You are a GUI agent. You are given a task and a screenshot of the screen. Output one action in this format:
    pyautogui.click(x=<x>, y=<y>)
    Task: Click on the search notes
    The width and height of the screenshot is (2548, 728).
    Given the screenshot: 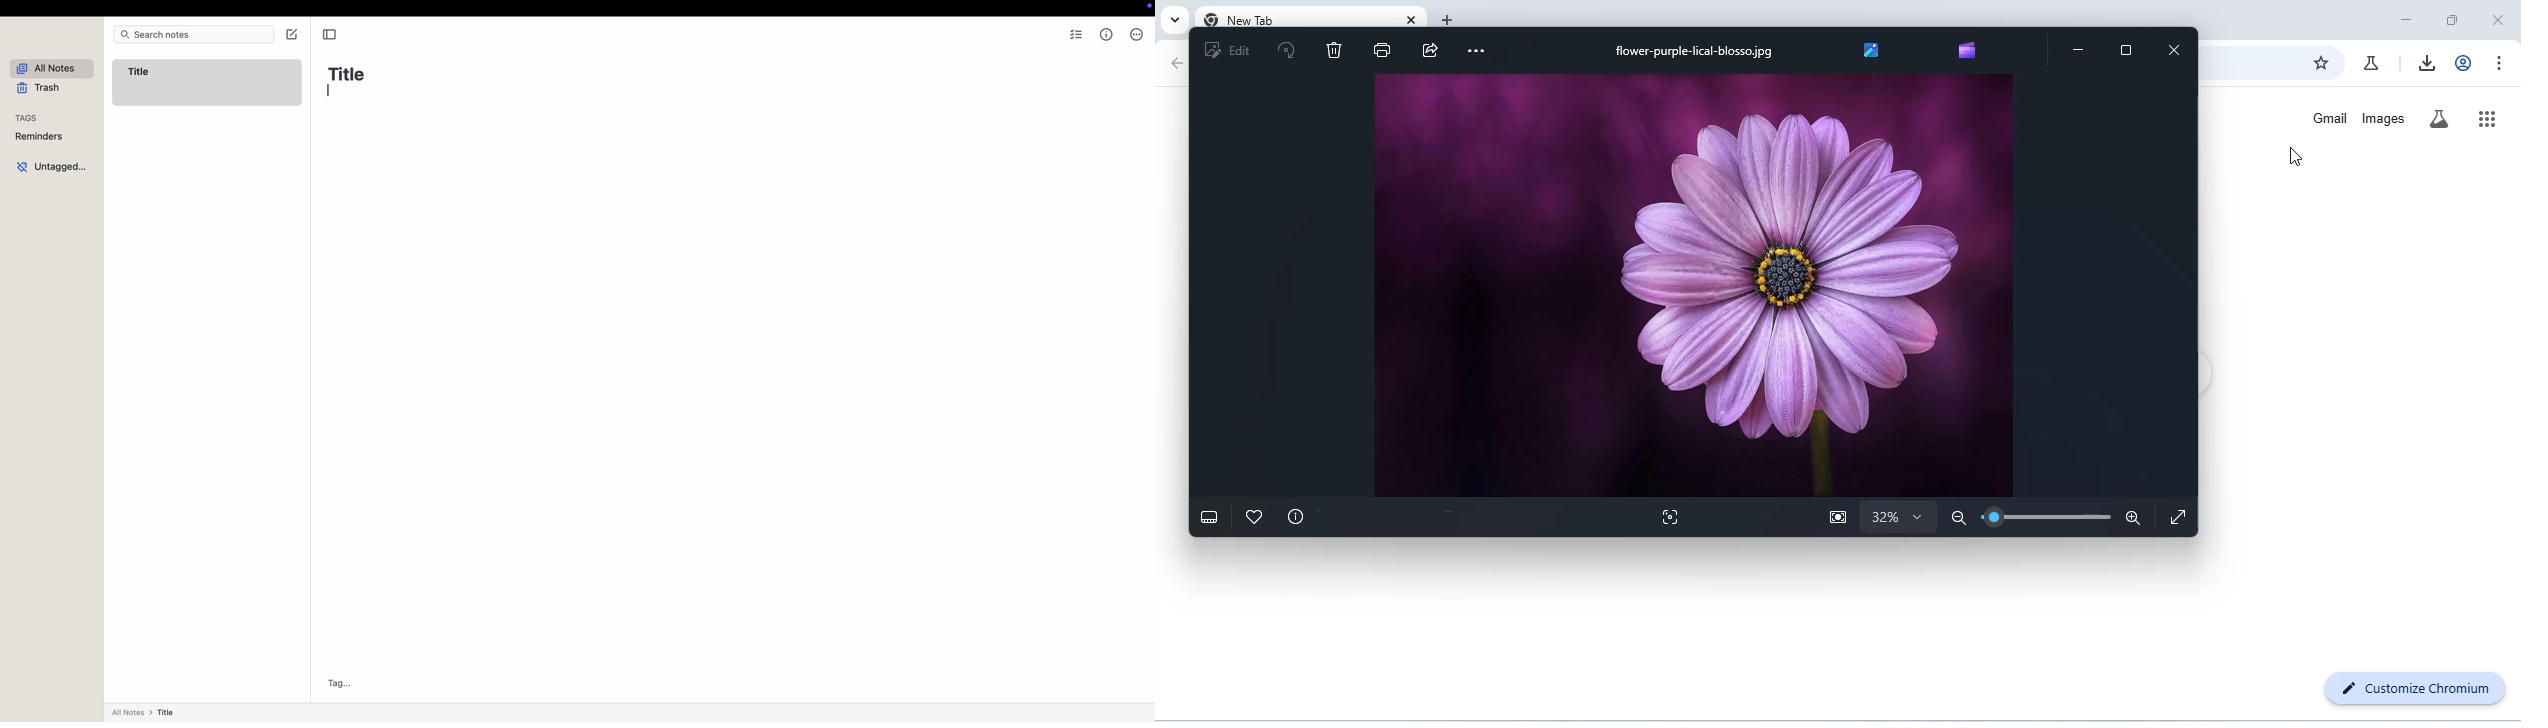 What is the action you would take?
    pyautogui.click(x=194, y=35)
    